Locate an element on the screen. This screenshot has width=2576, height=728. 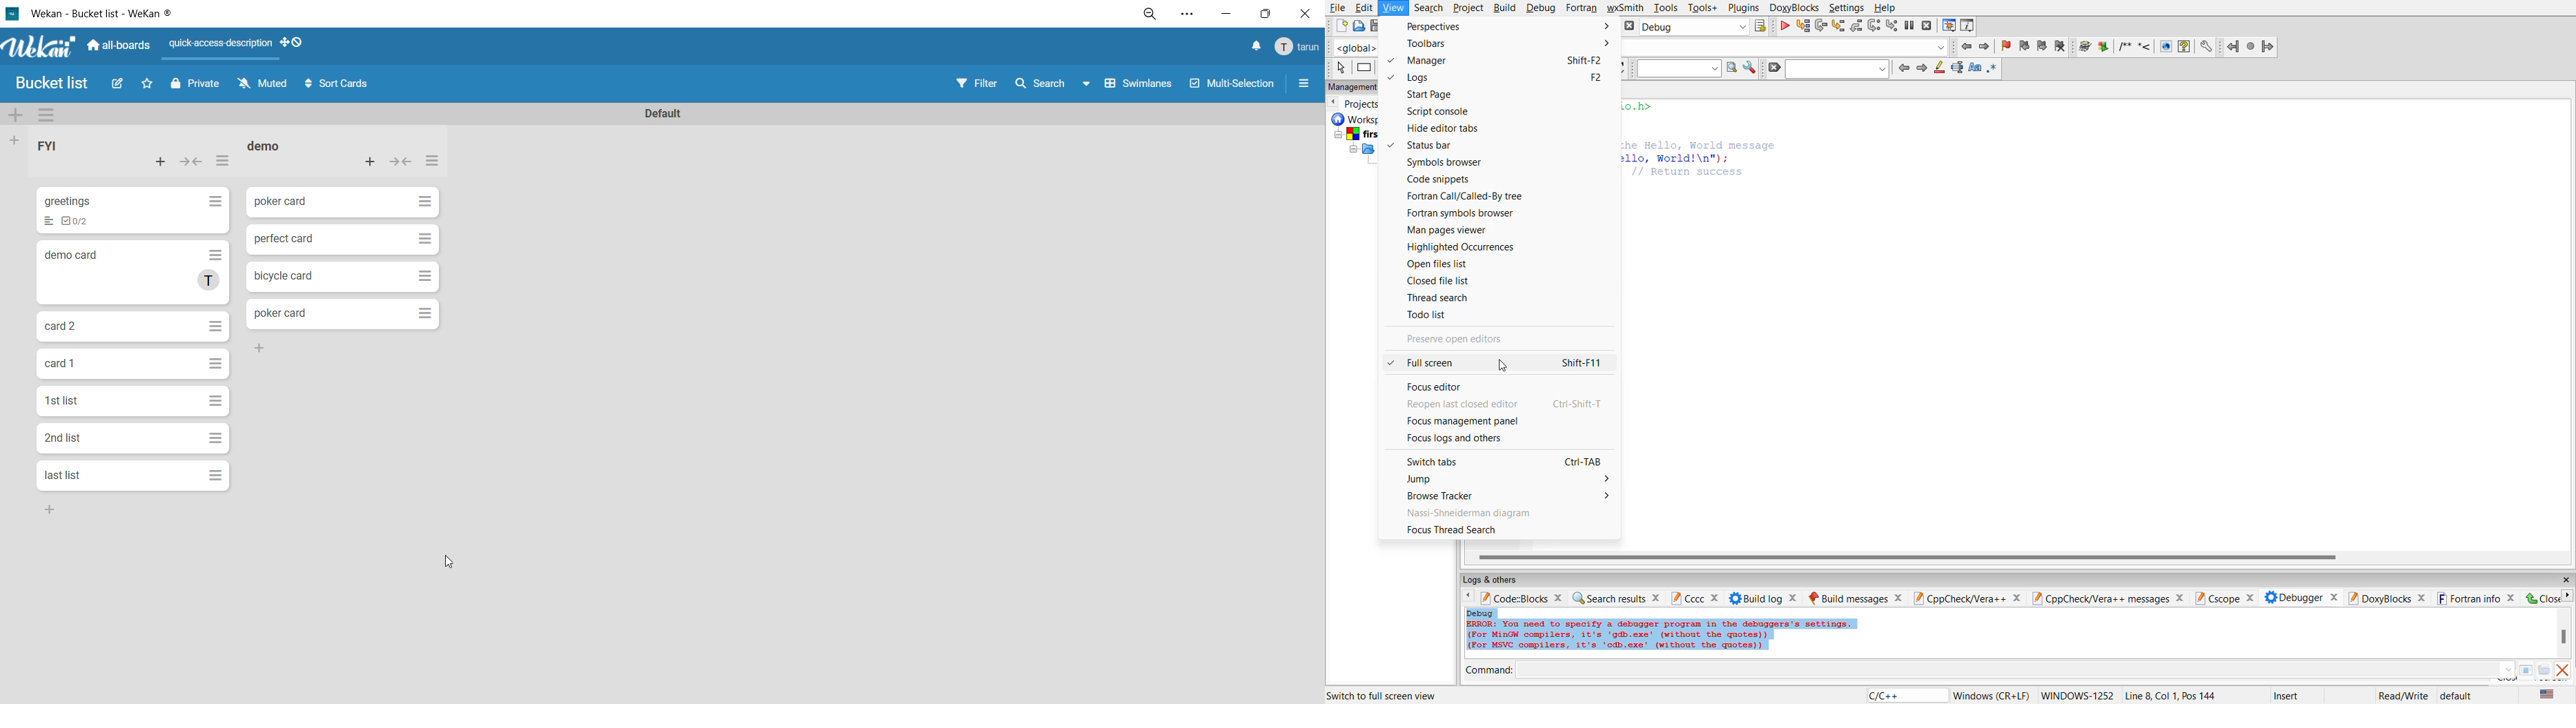
cscope is located at coordinates (2224, 597).